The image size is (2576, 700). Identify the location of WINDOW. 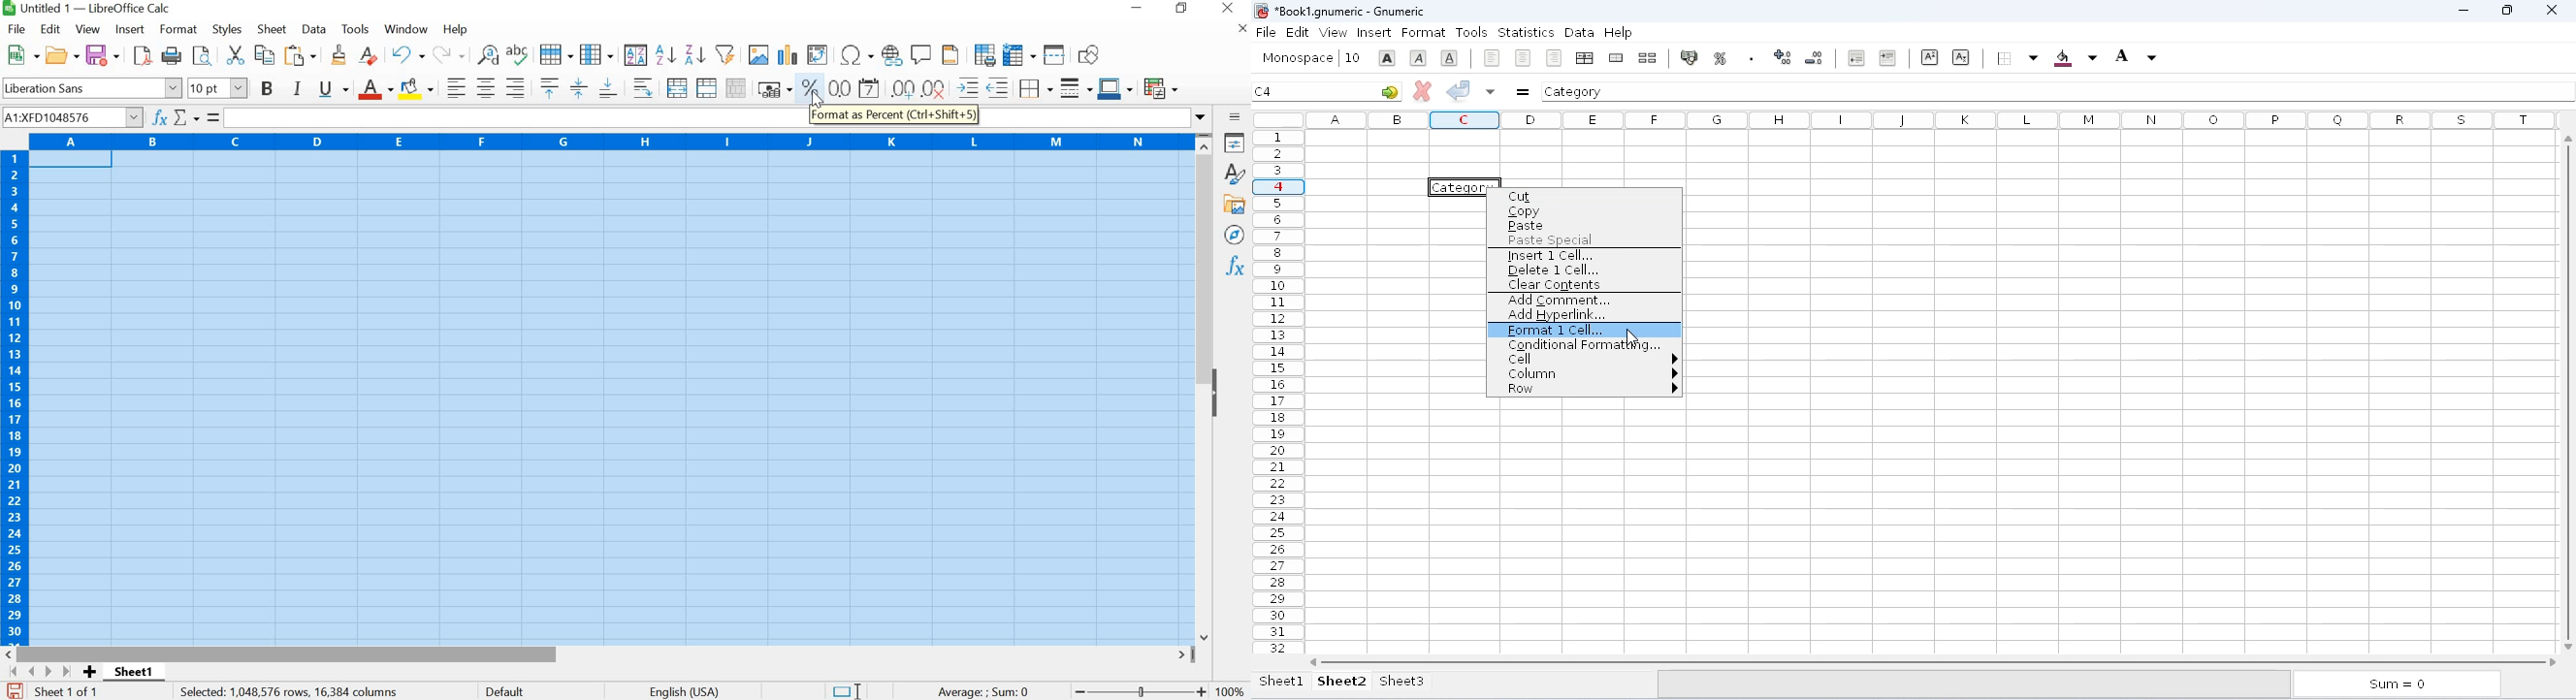
(406, 31).